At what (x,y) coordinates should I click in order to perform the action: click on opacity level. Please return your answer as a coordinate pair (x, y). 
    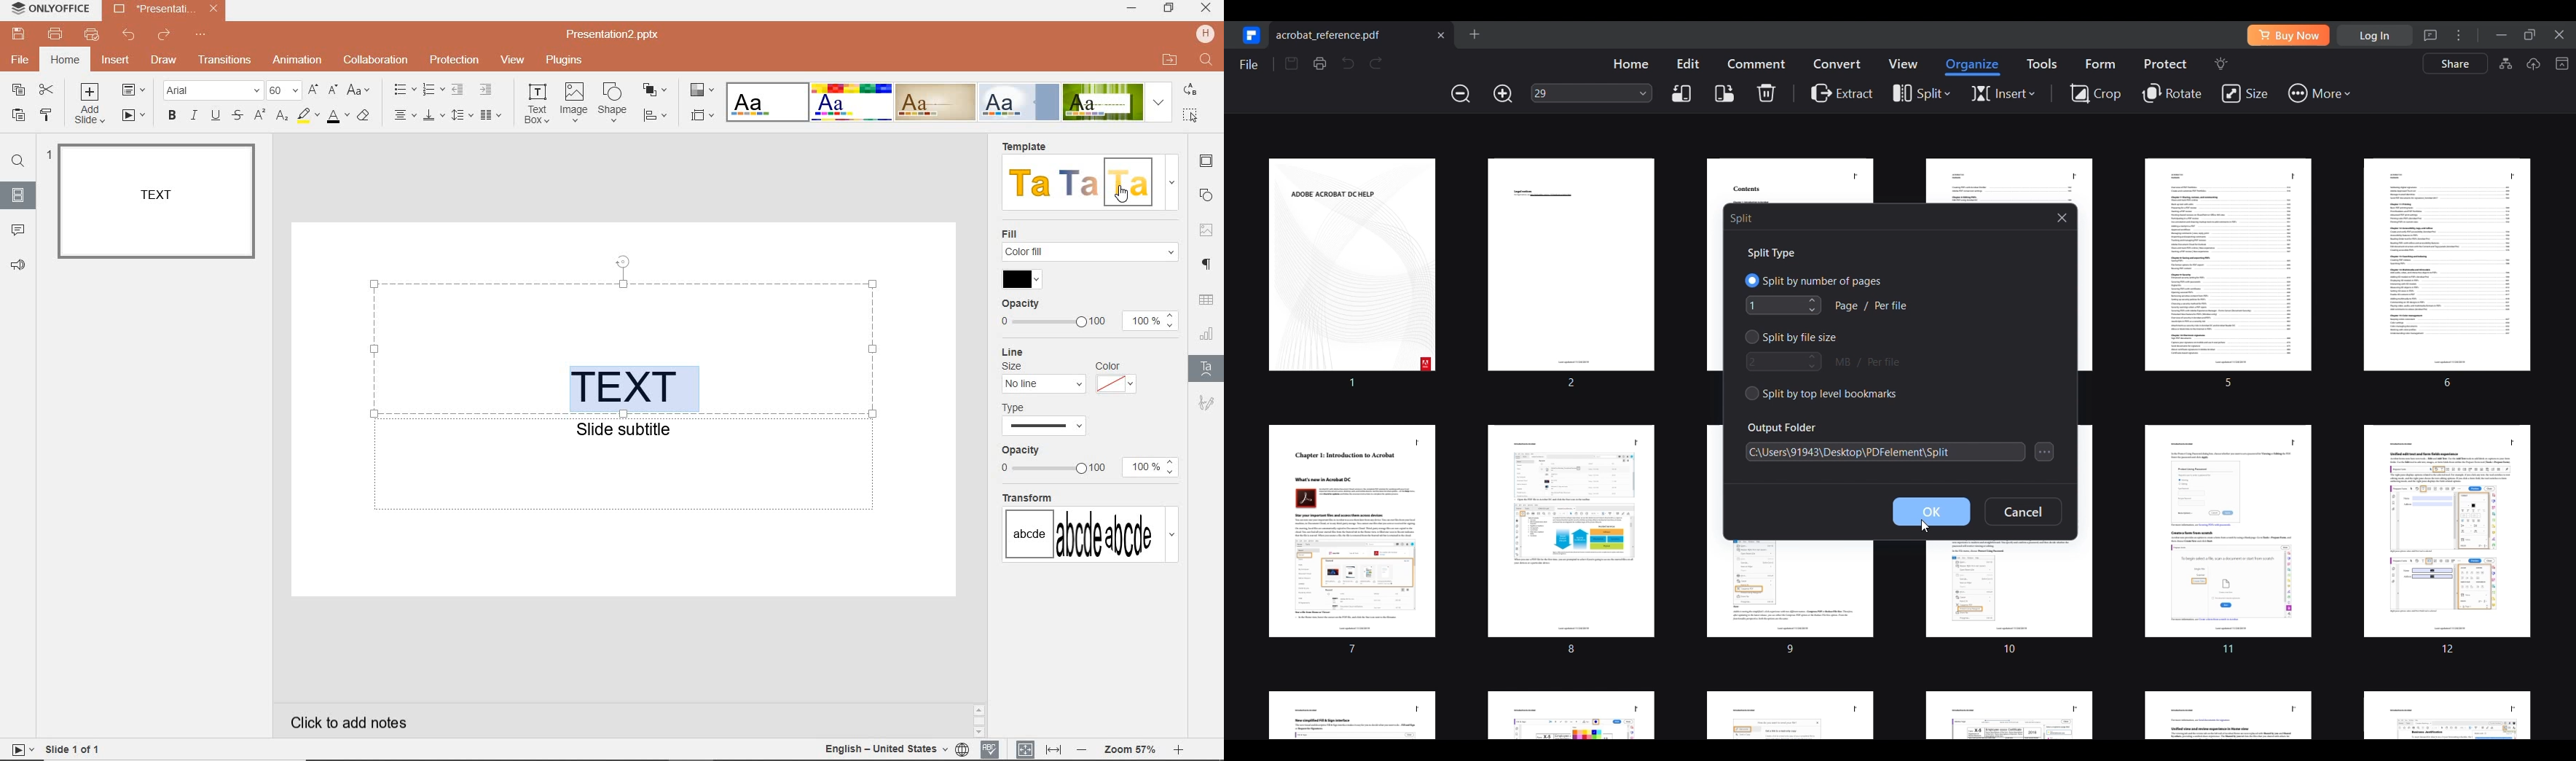
    Looking at the image, I should click on (1152, 321).